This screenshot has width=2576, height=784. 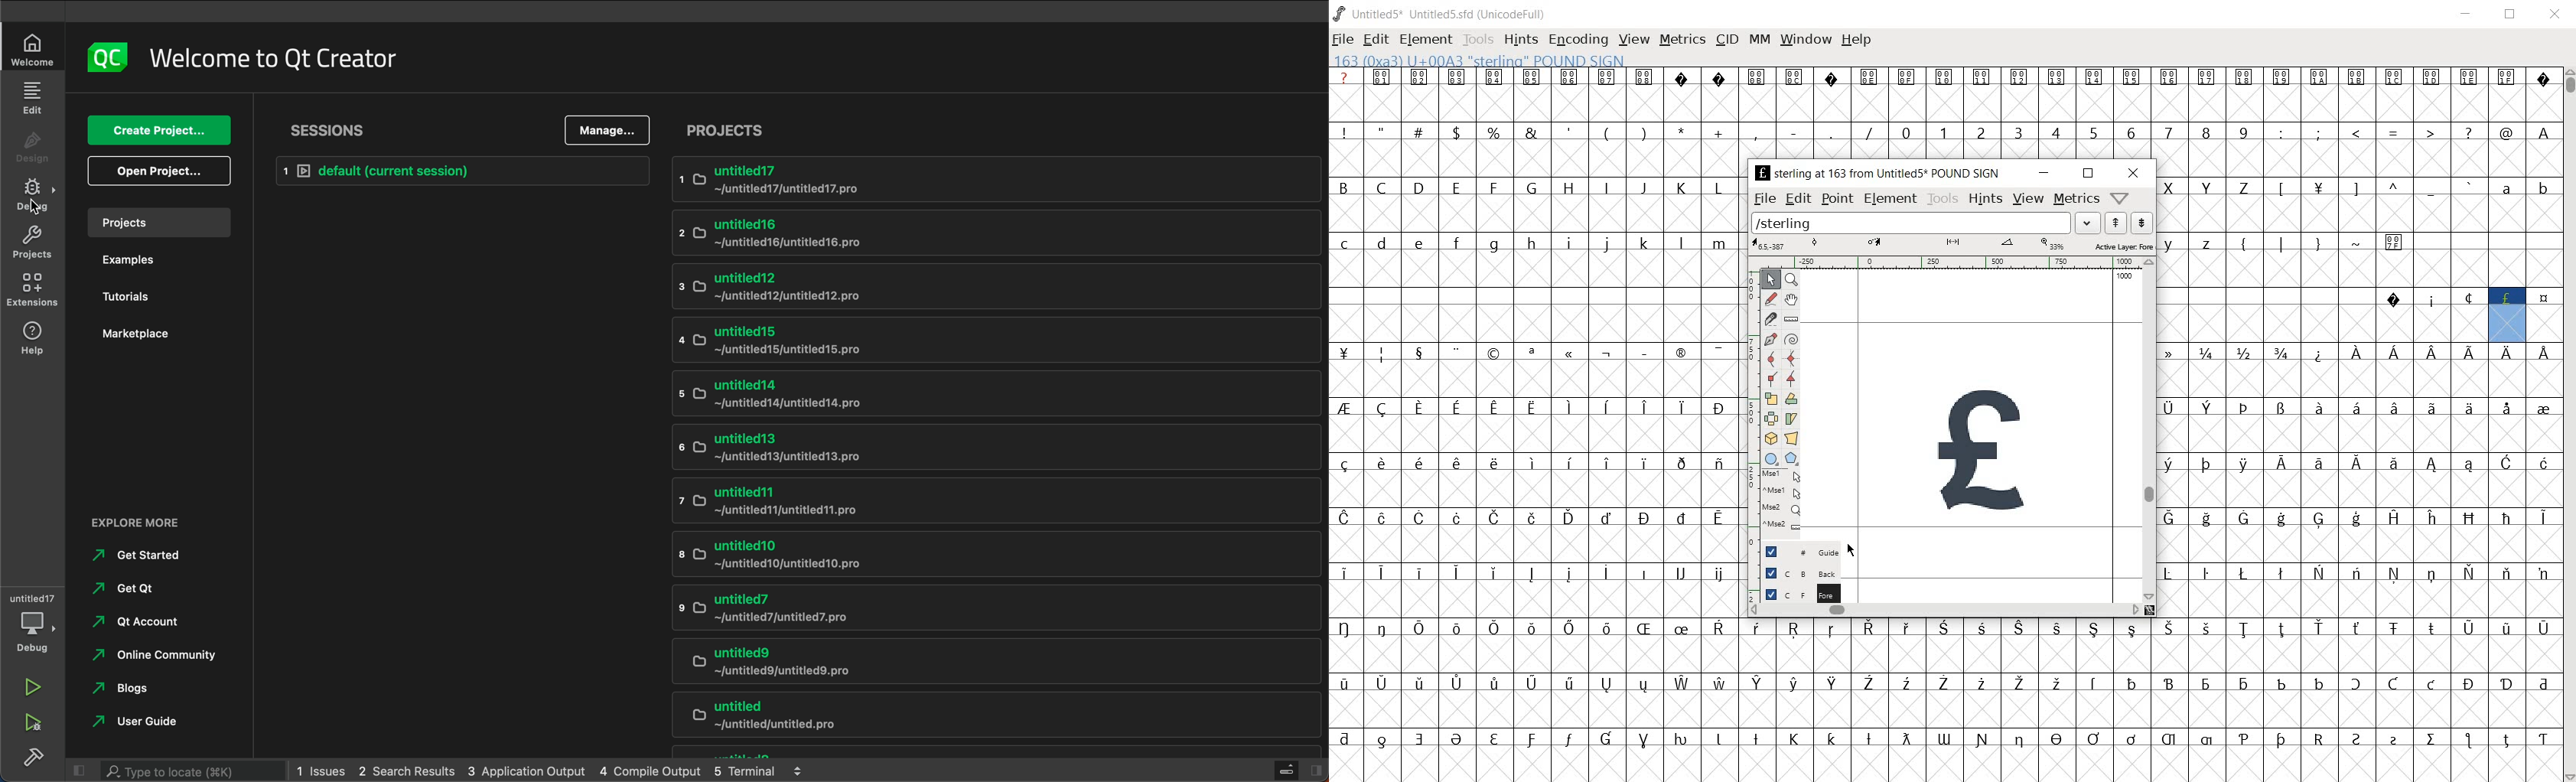 I want to click on Symbol, so click(x=1682, y=684).